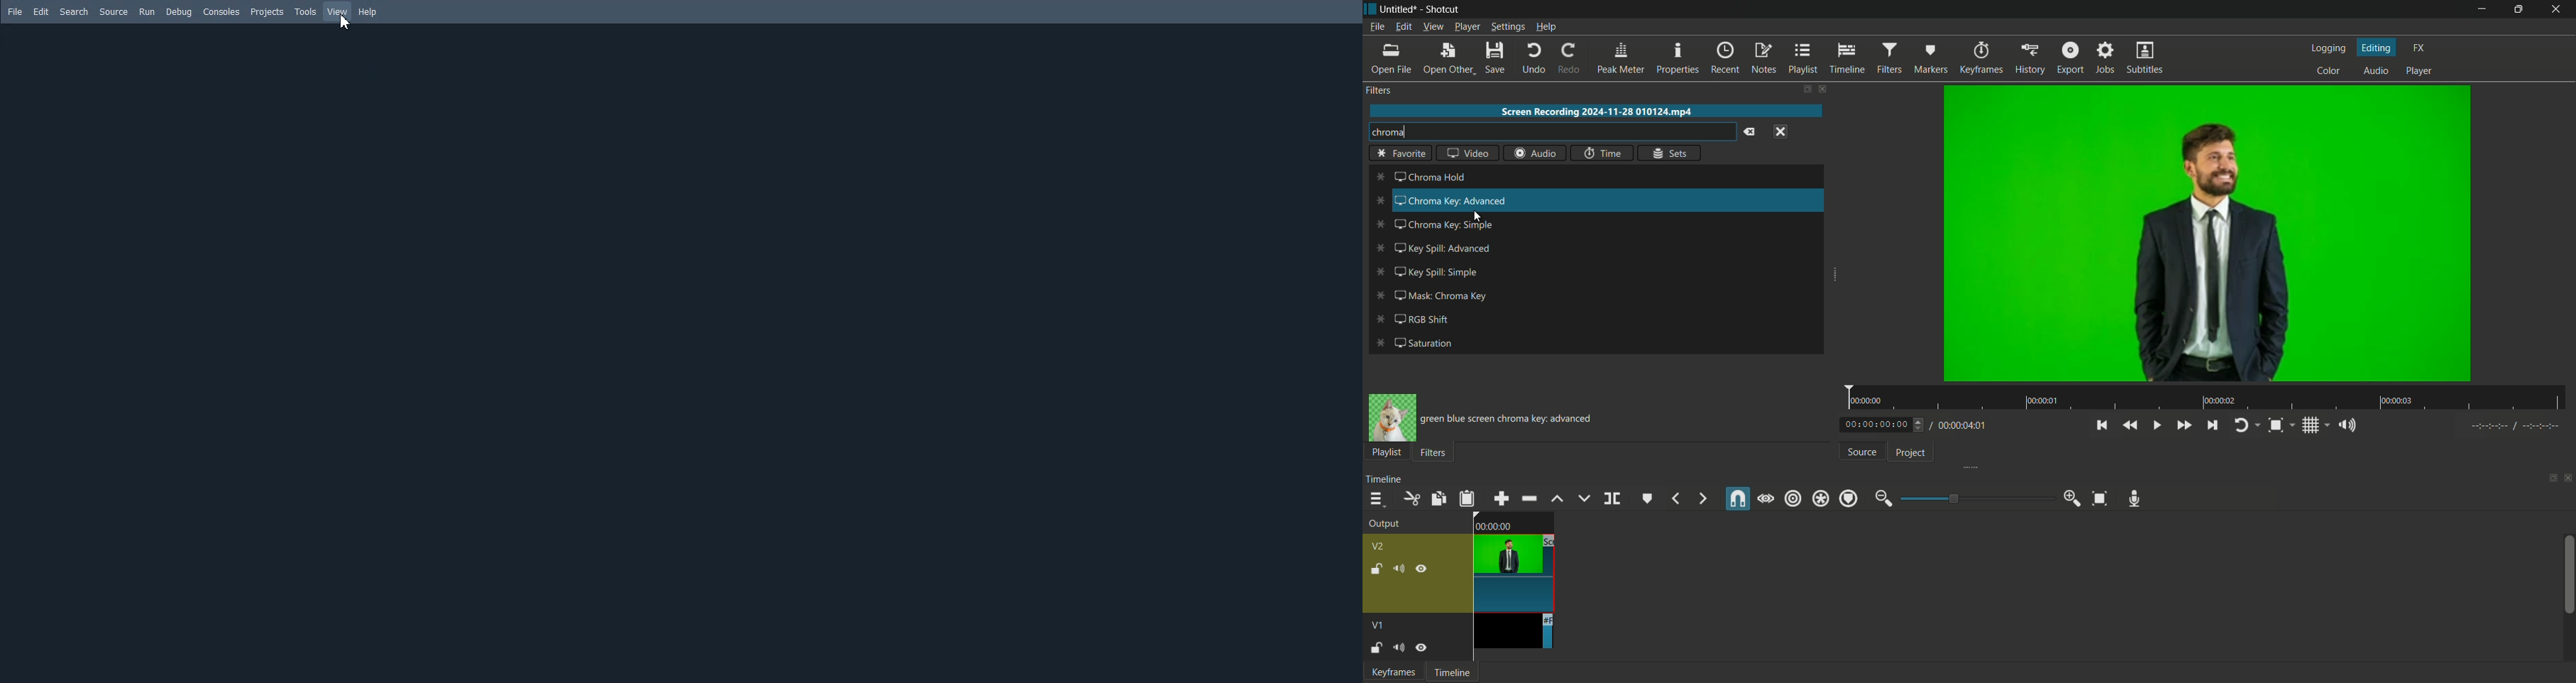 The height and width of the screenshot is (700, 2576). What do you see at coordinates (369, 13) in the screenshot?
I see `Help` at bounding box center [369, 13].